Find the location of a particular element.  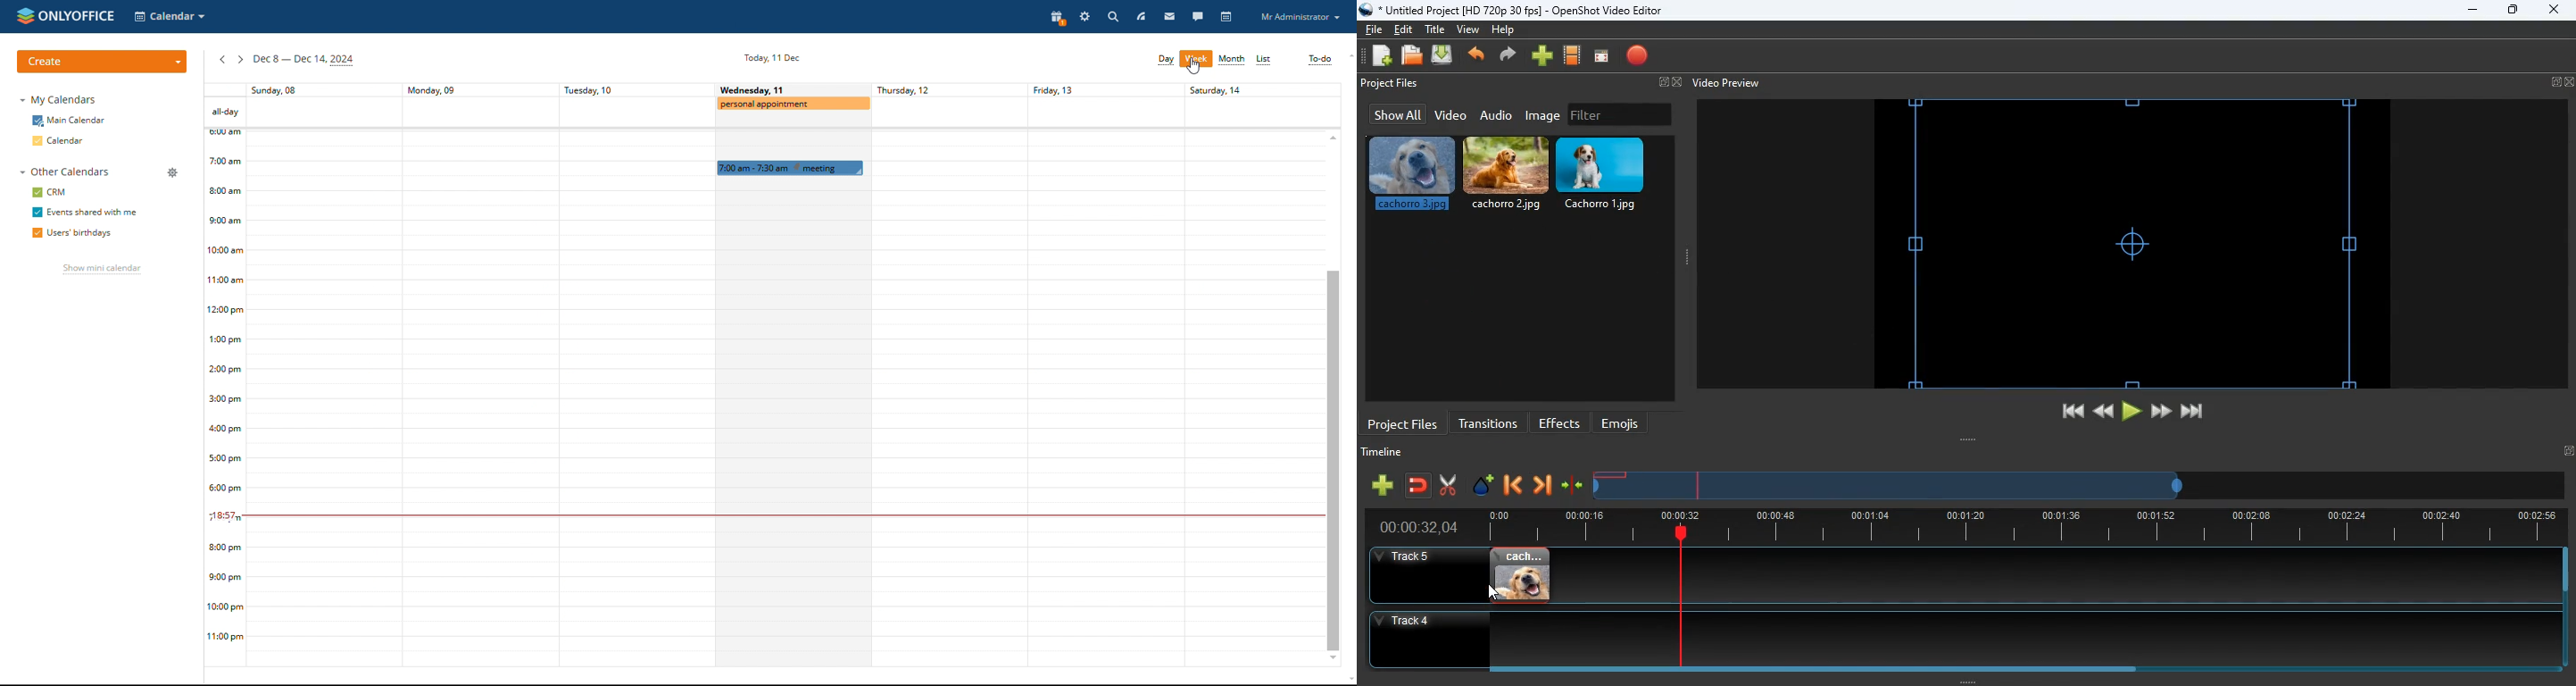

video preview is located at coordinates (1724, 83).